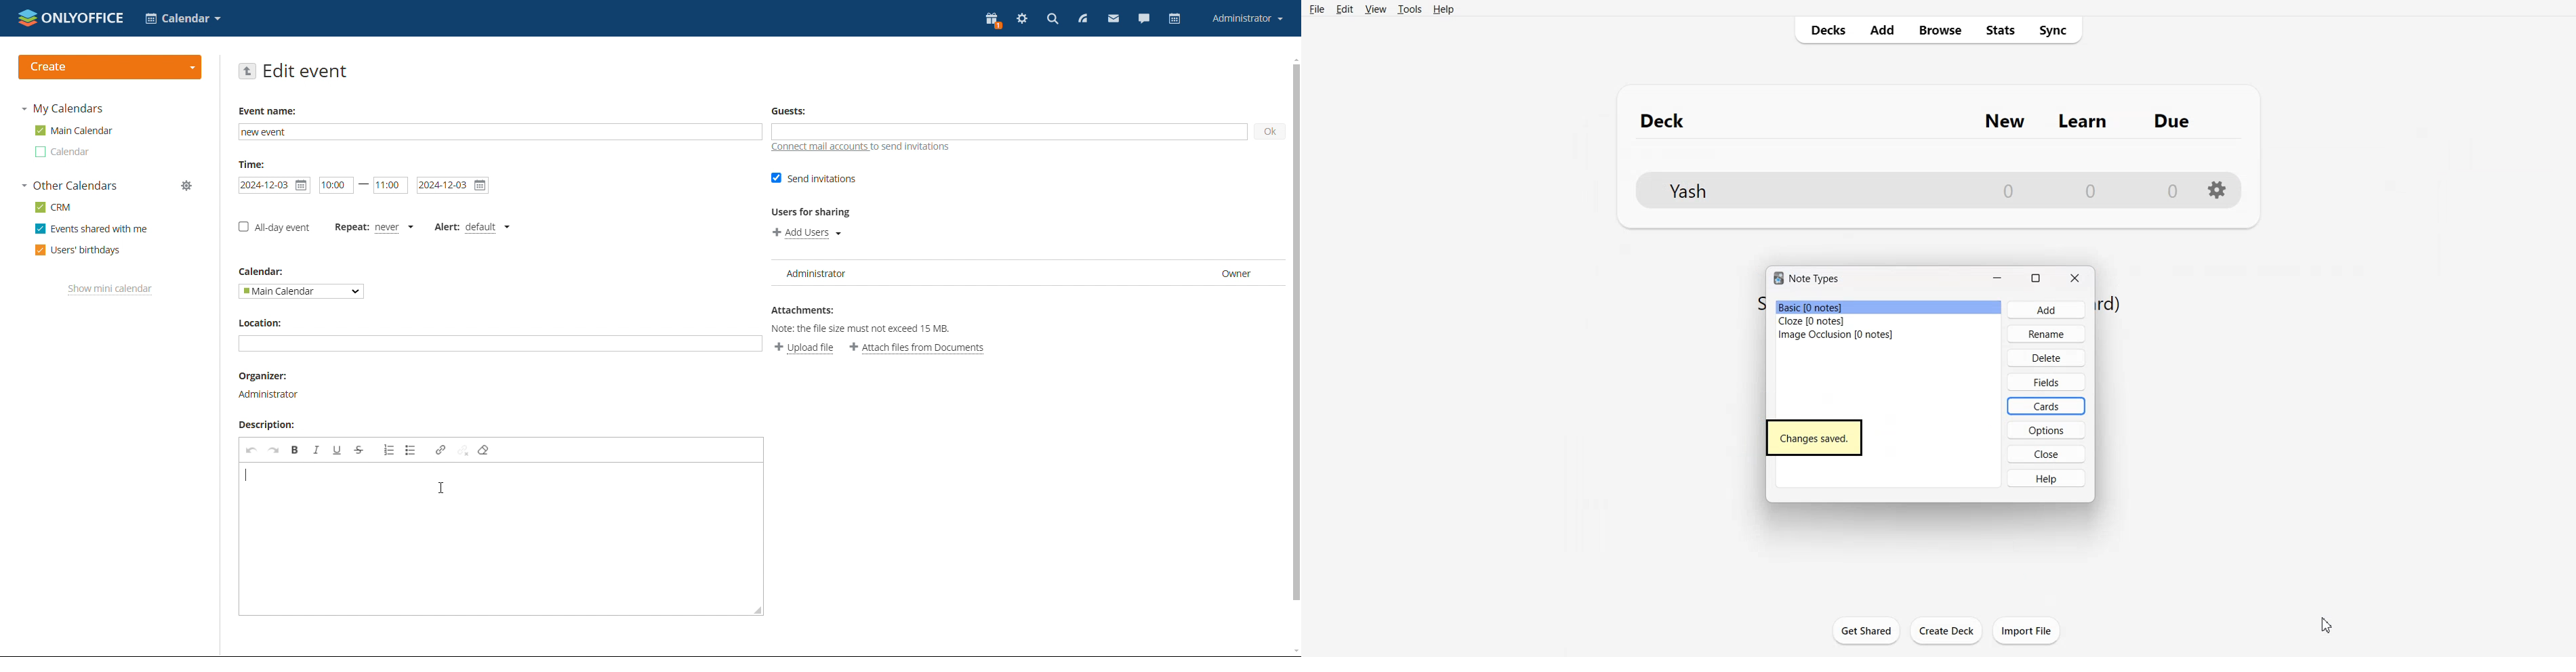  What do you see at coordinates (2326, 624) in the screenshot?
I see `Cursor` at bounding box center [2326, 624].